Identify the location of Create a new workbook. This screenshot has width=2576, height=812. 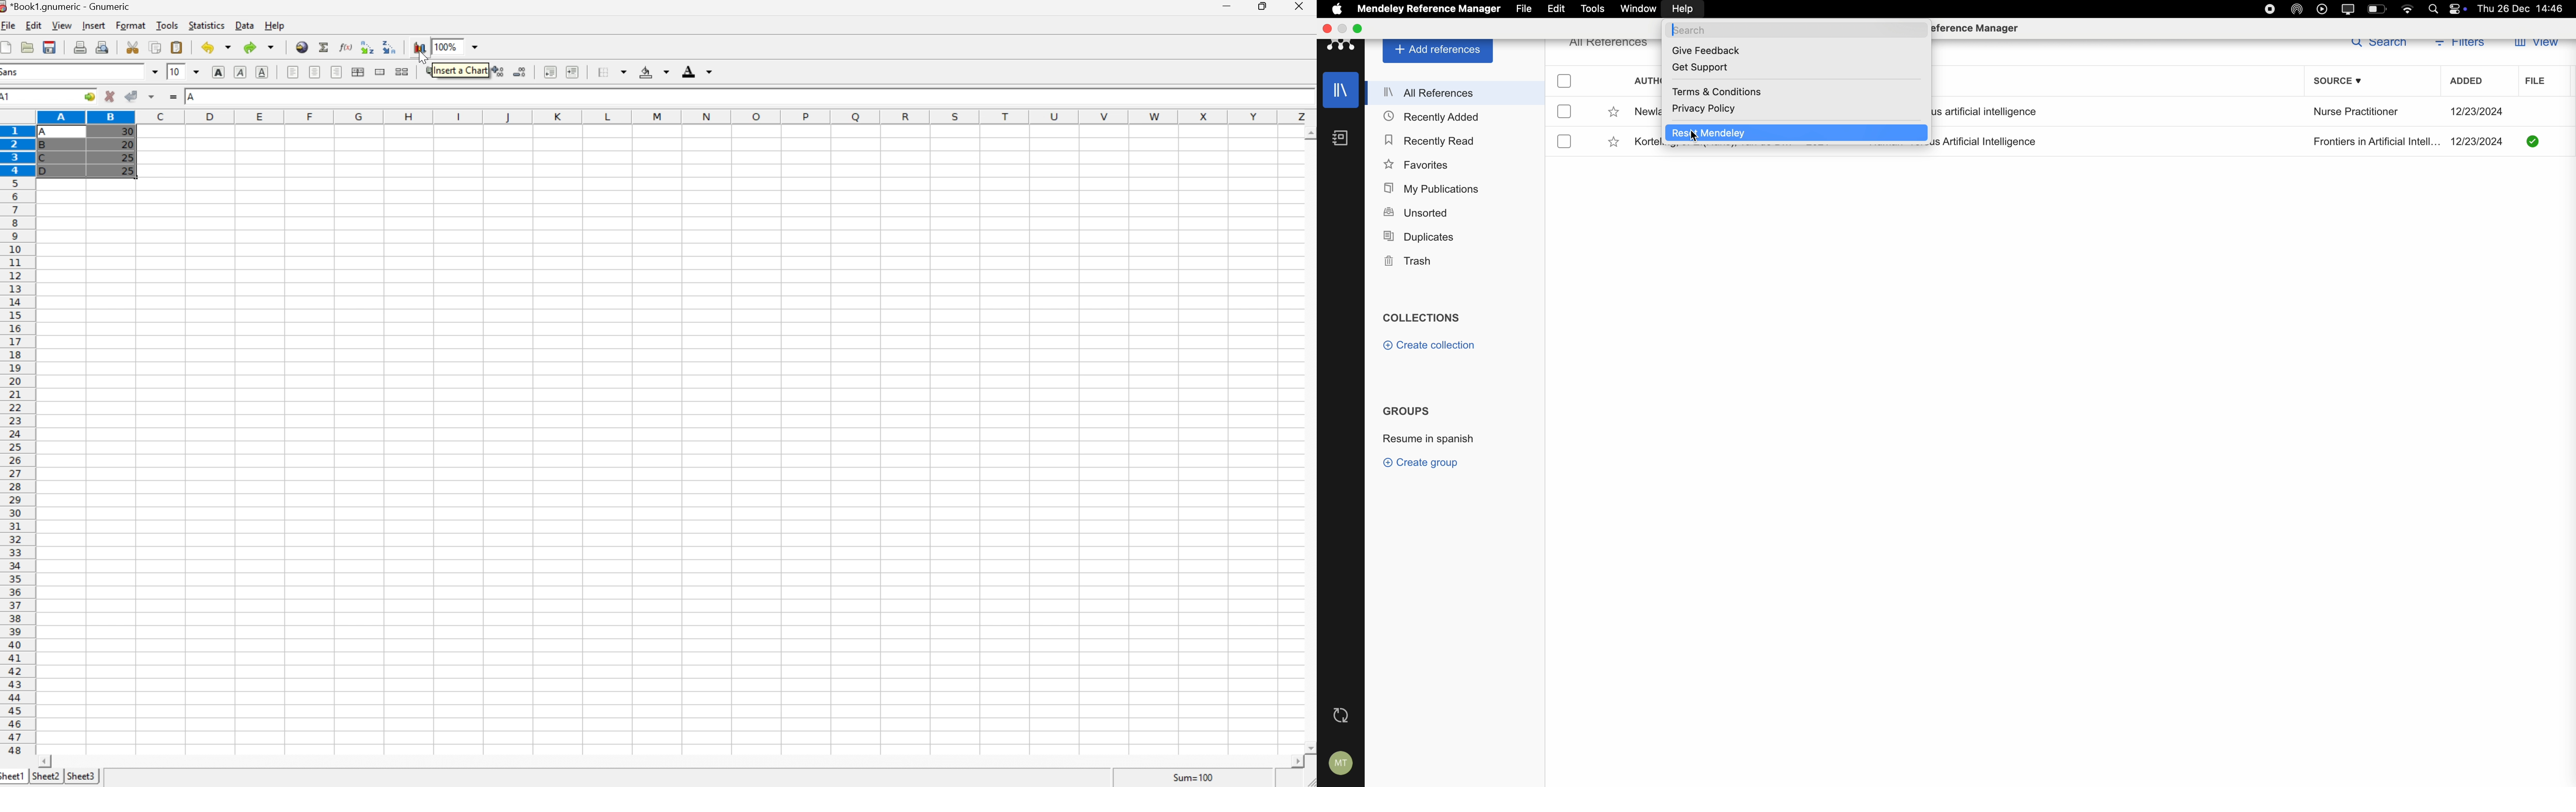
(8, 47).